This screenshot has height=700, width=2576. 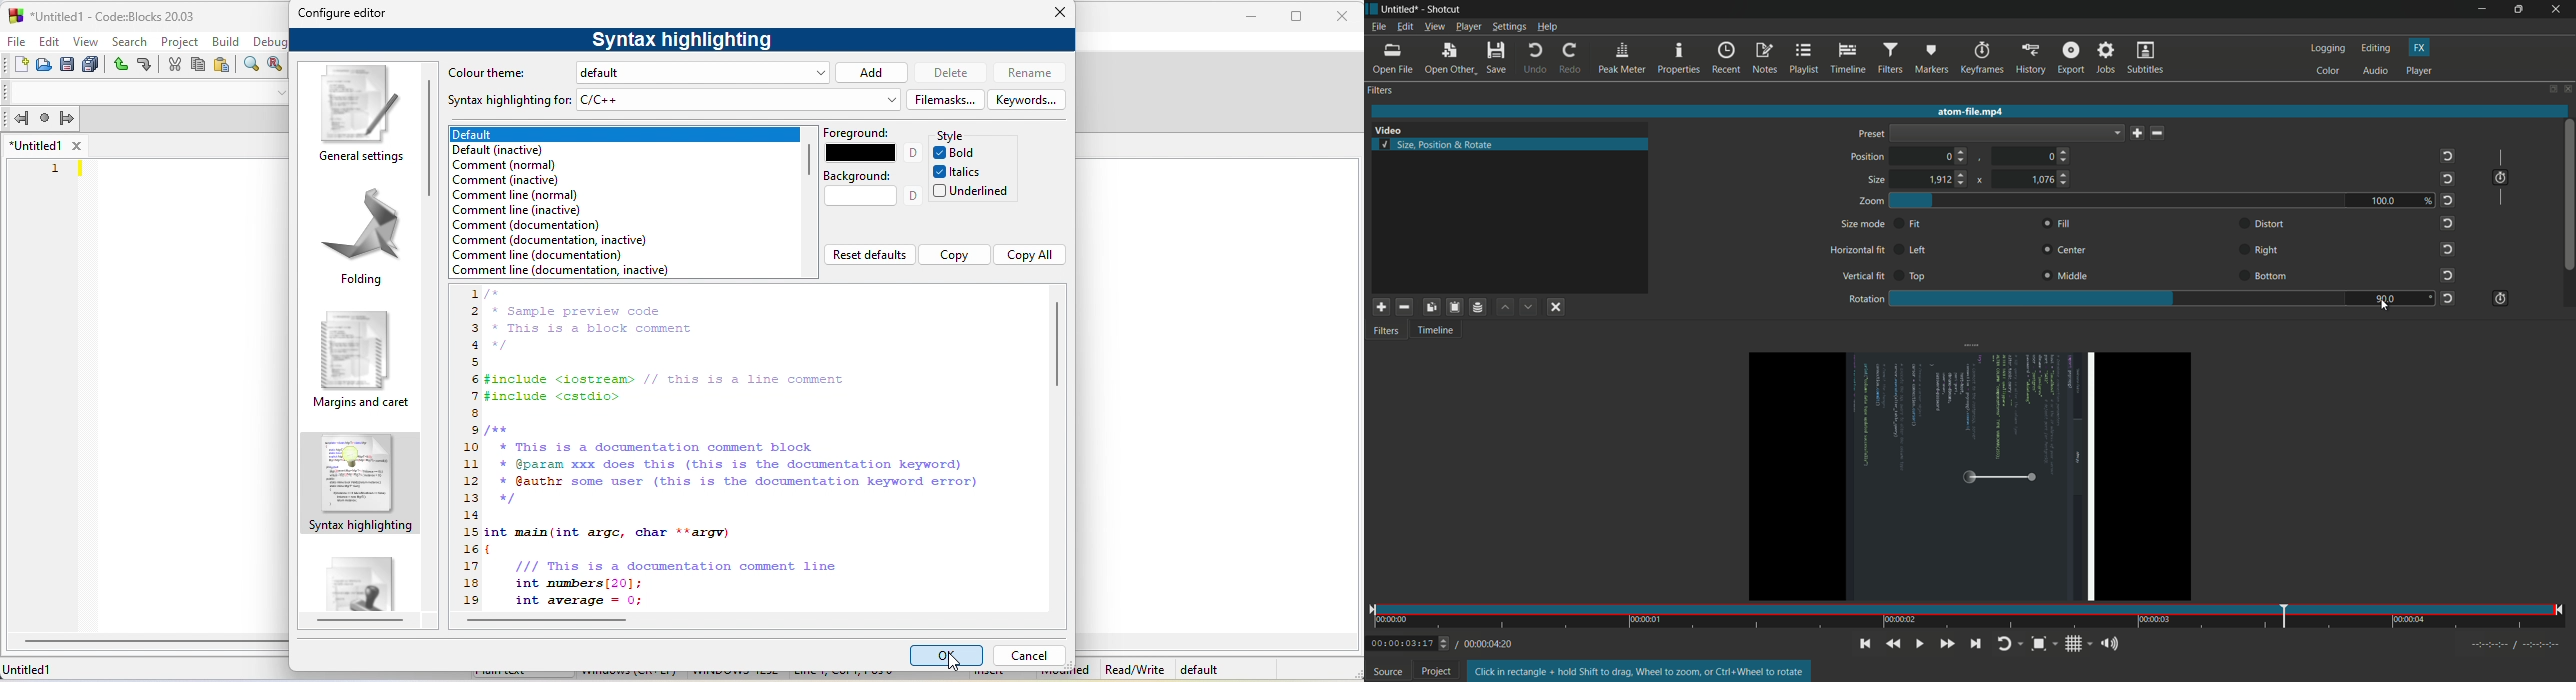 I want to click on untitled 1, so click(x=28, y=670).